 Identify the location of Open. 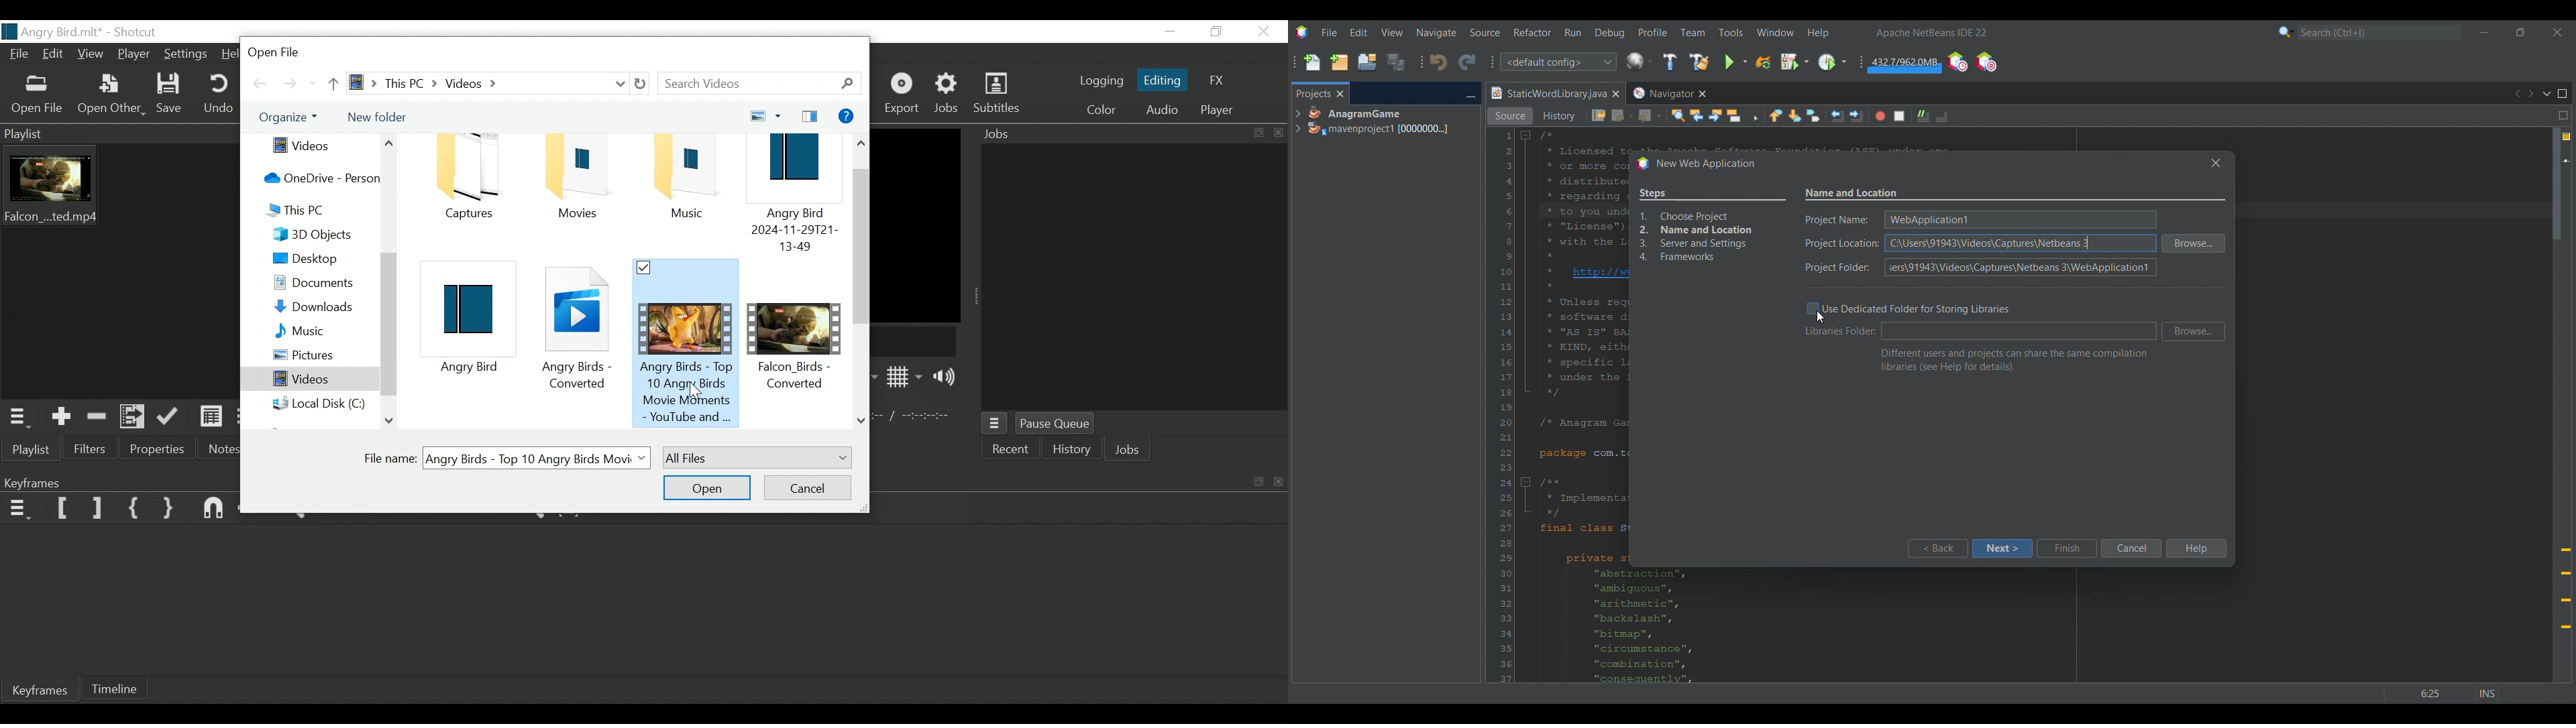
(708, 488).